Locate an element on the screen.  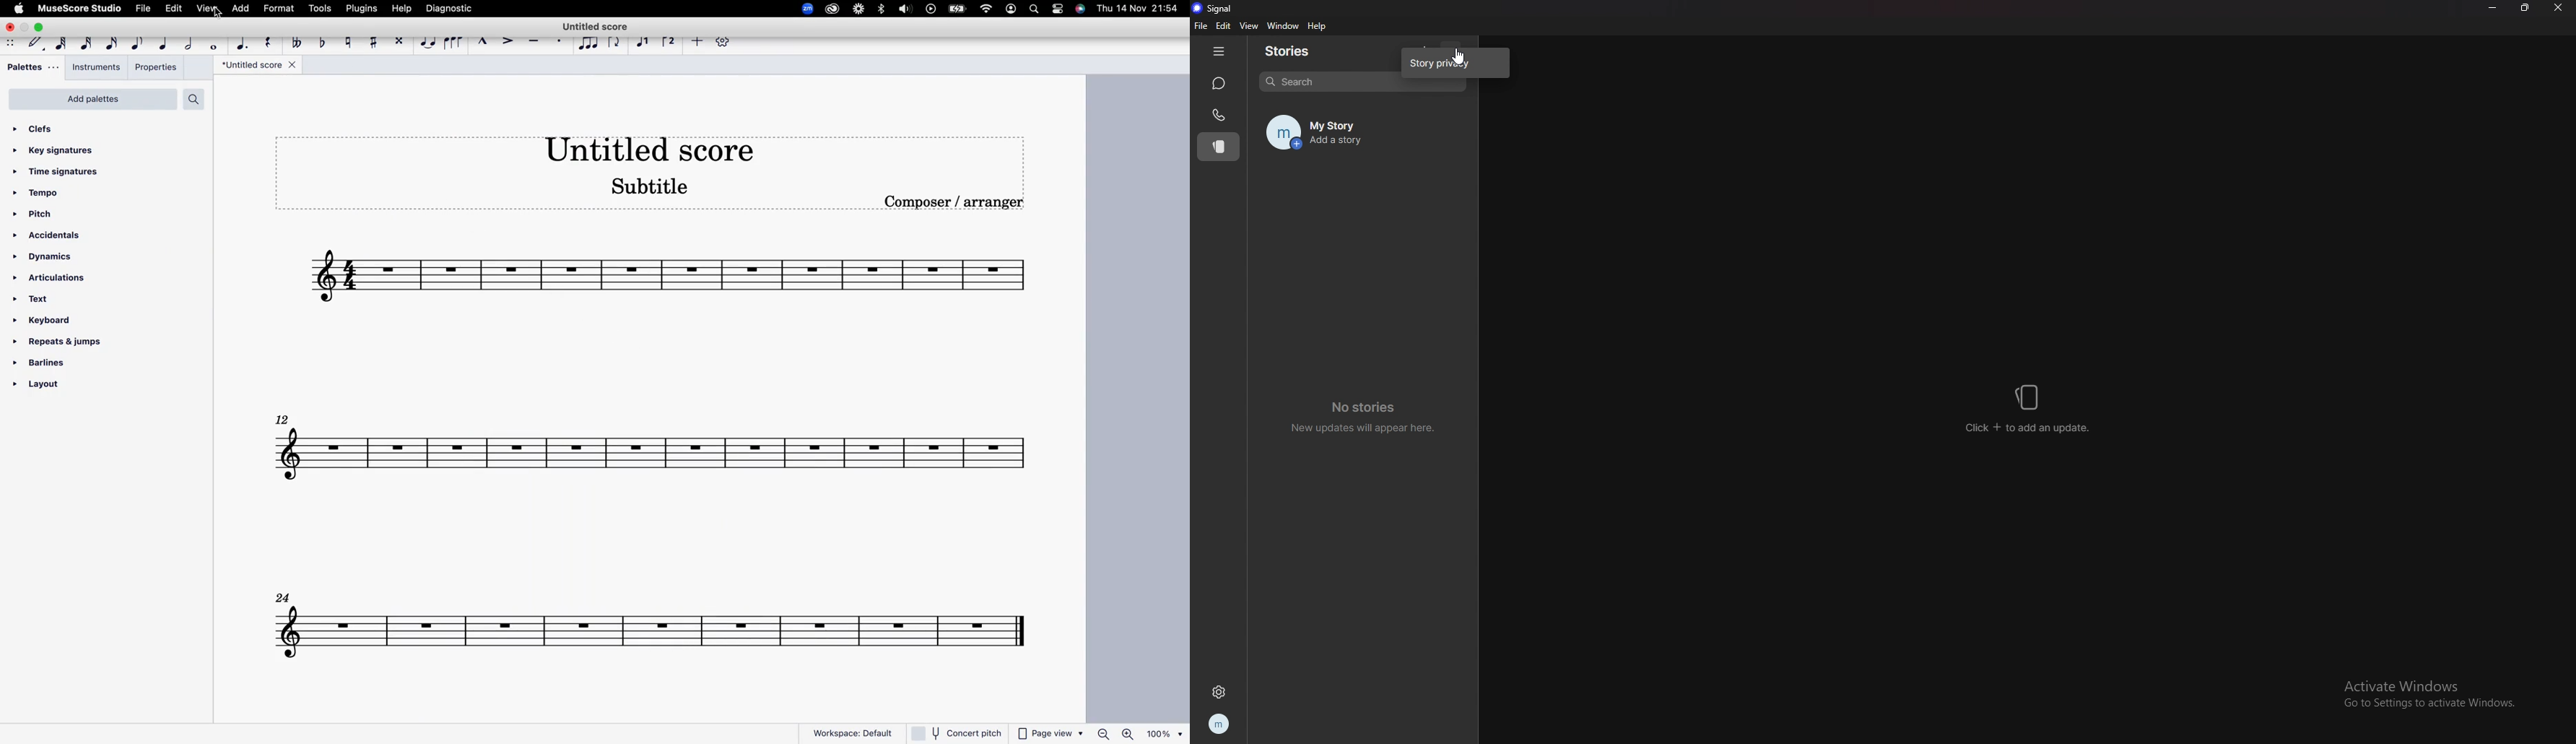
help is located at coordinates (1318, 26).